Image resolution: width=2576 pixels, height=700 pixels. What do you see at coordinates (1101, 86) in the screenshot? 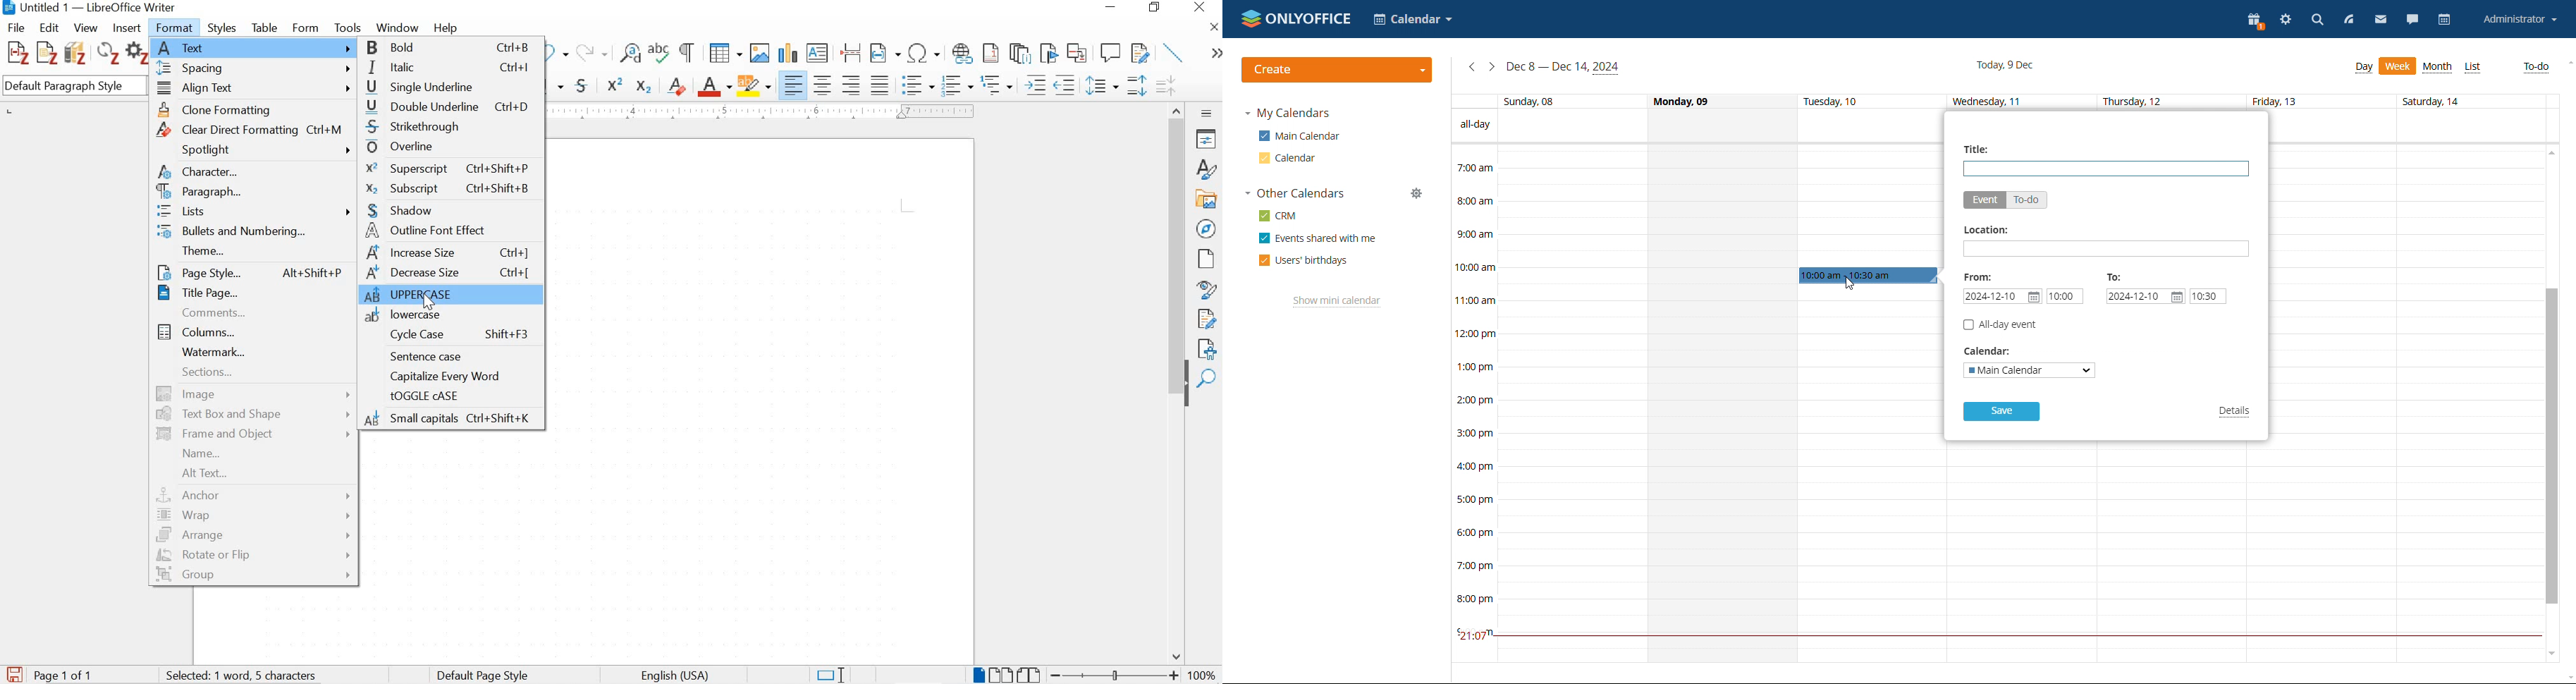
I see `set line spacing` at bounding box center [1101, 86].